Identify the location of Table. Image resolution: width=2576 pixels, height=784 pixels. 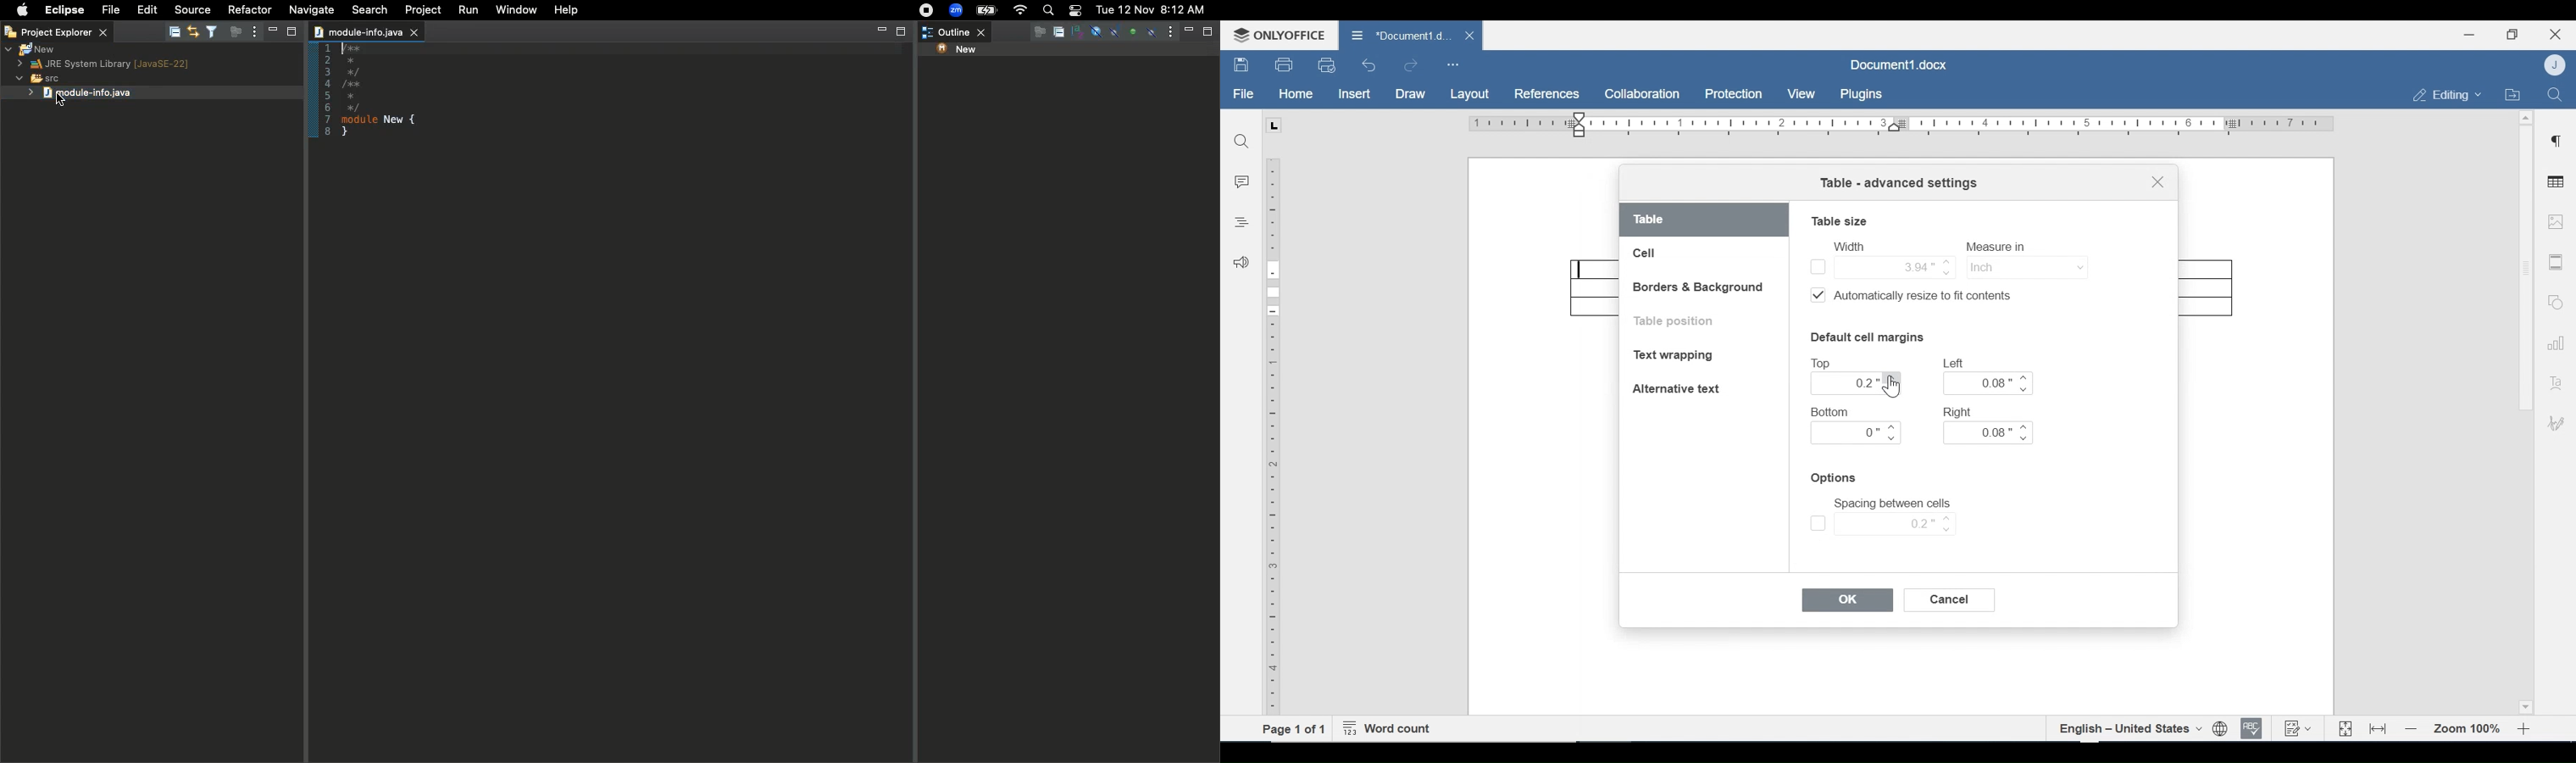
(1705, 220).